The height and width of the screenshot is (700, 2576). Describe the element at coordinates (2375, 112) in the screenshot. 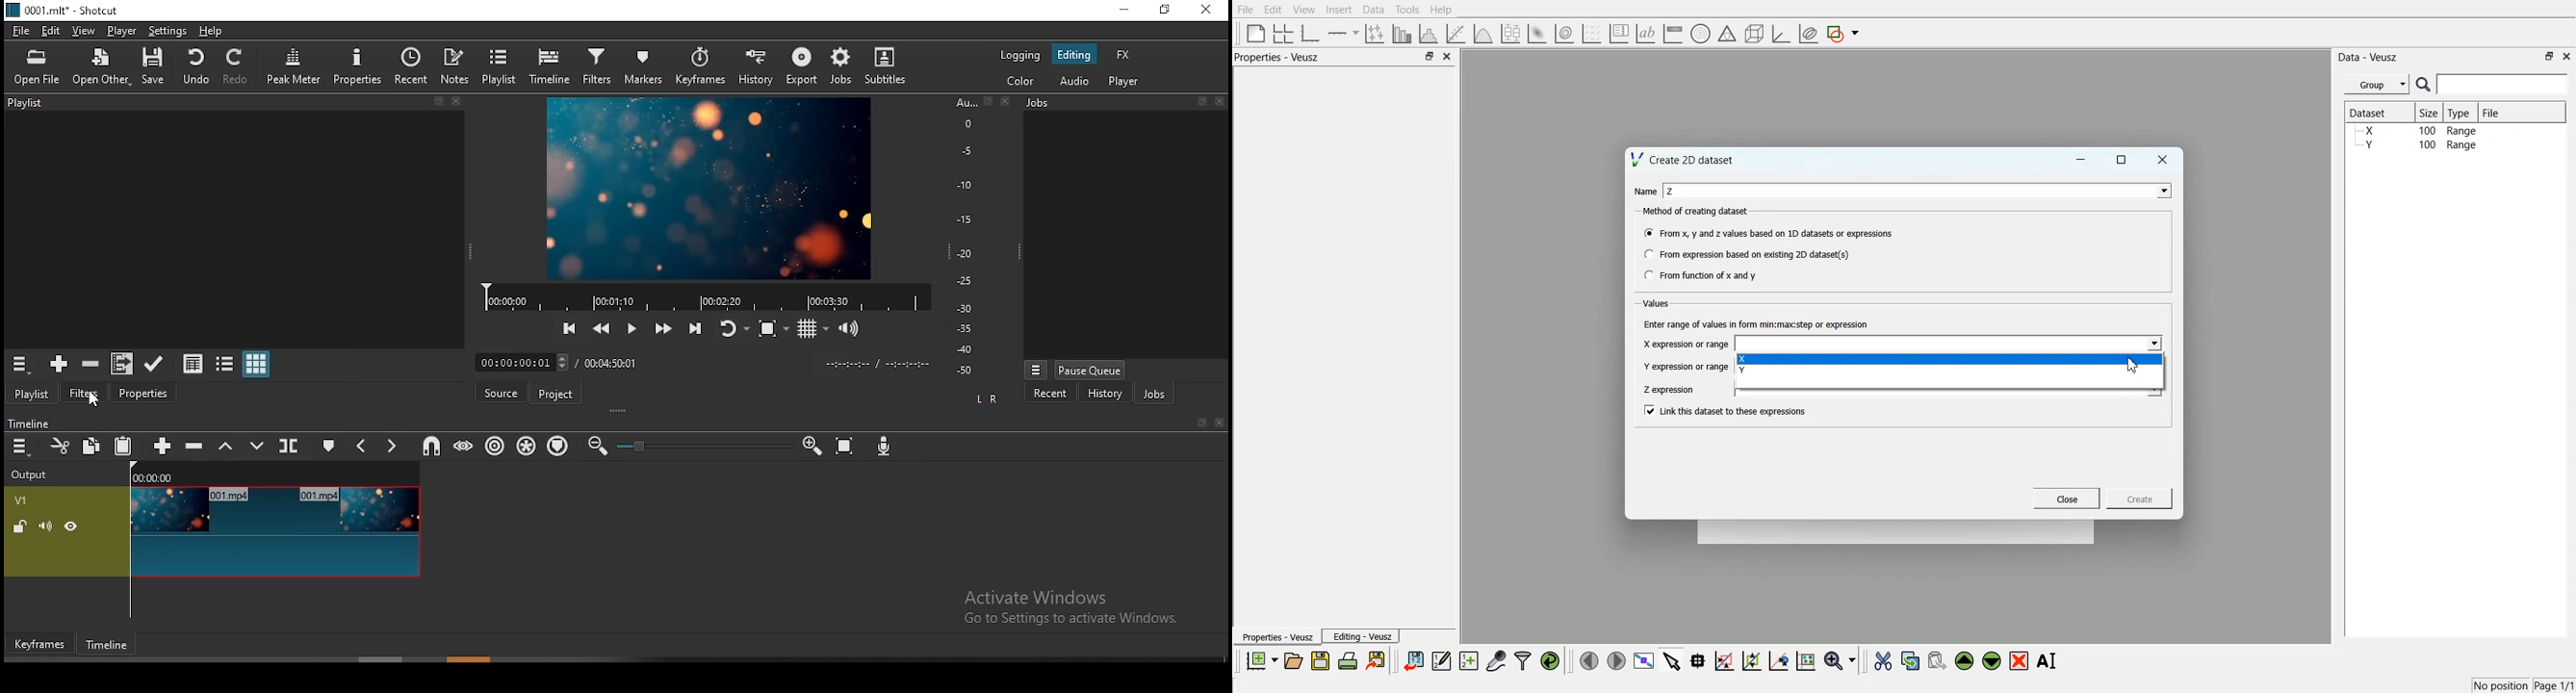

I see `Dataset` at that location.